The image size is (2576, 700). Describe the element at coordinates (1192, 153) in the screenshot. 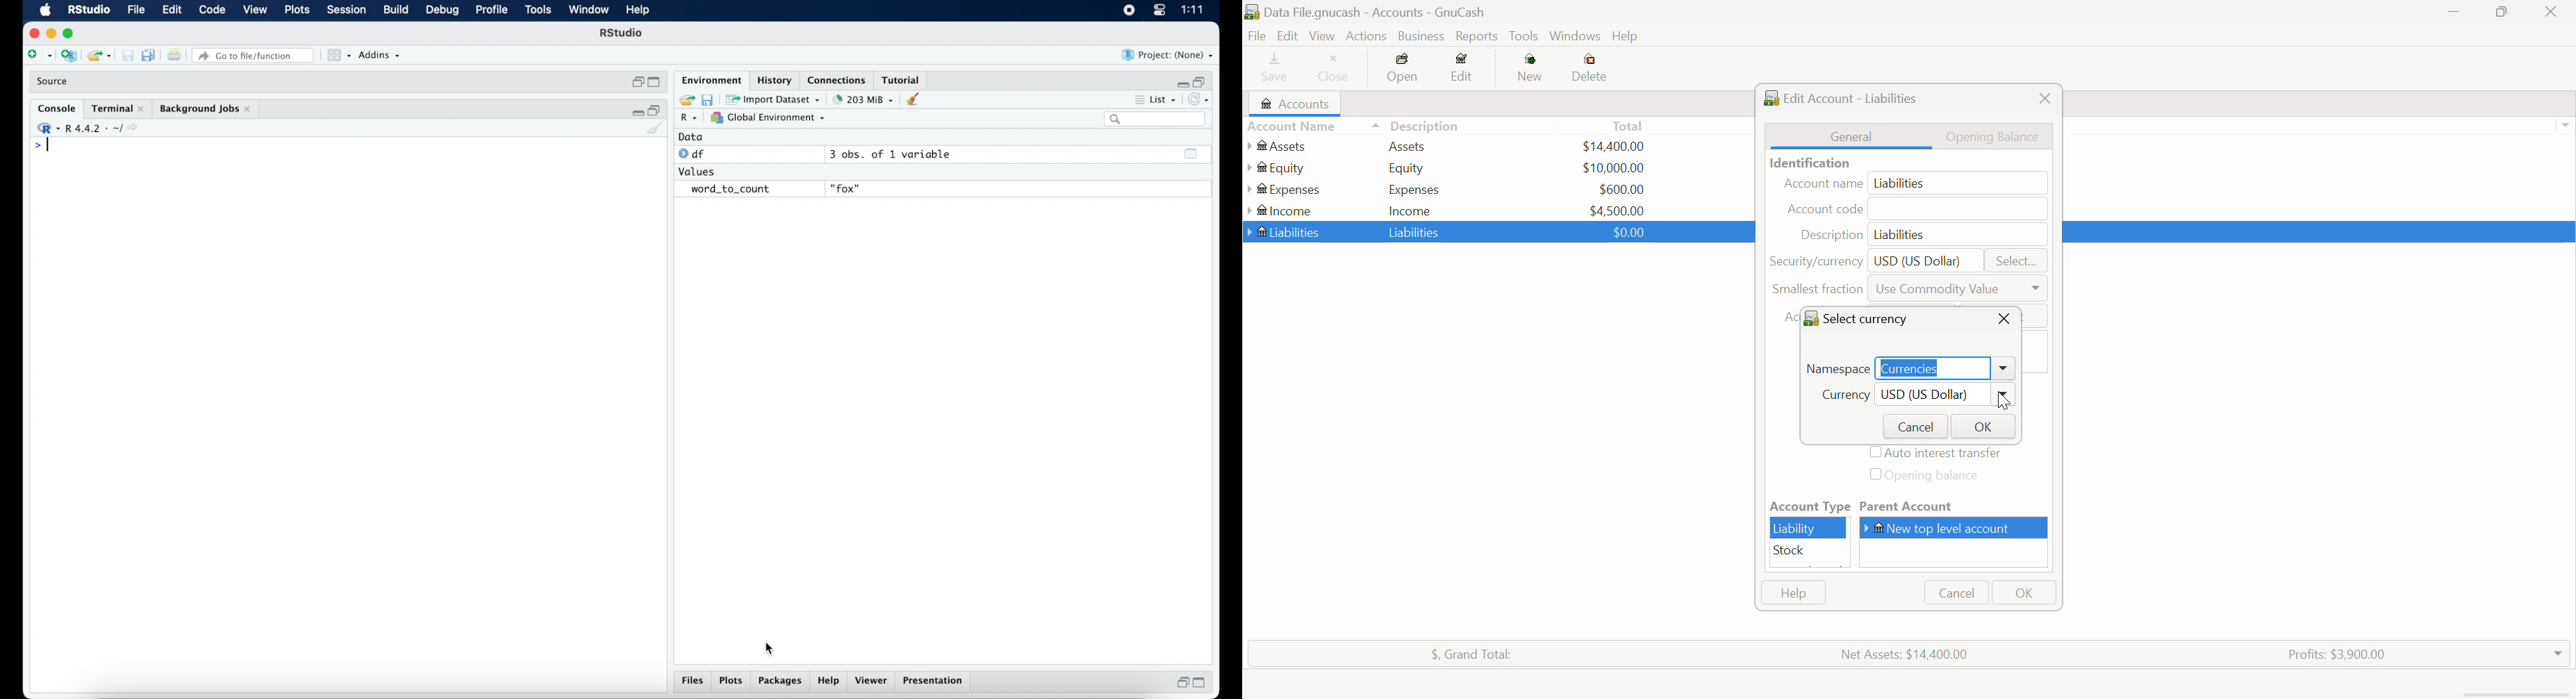

I see `show output window` at that location.